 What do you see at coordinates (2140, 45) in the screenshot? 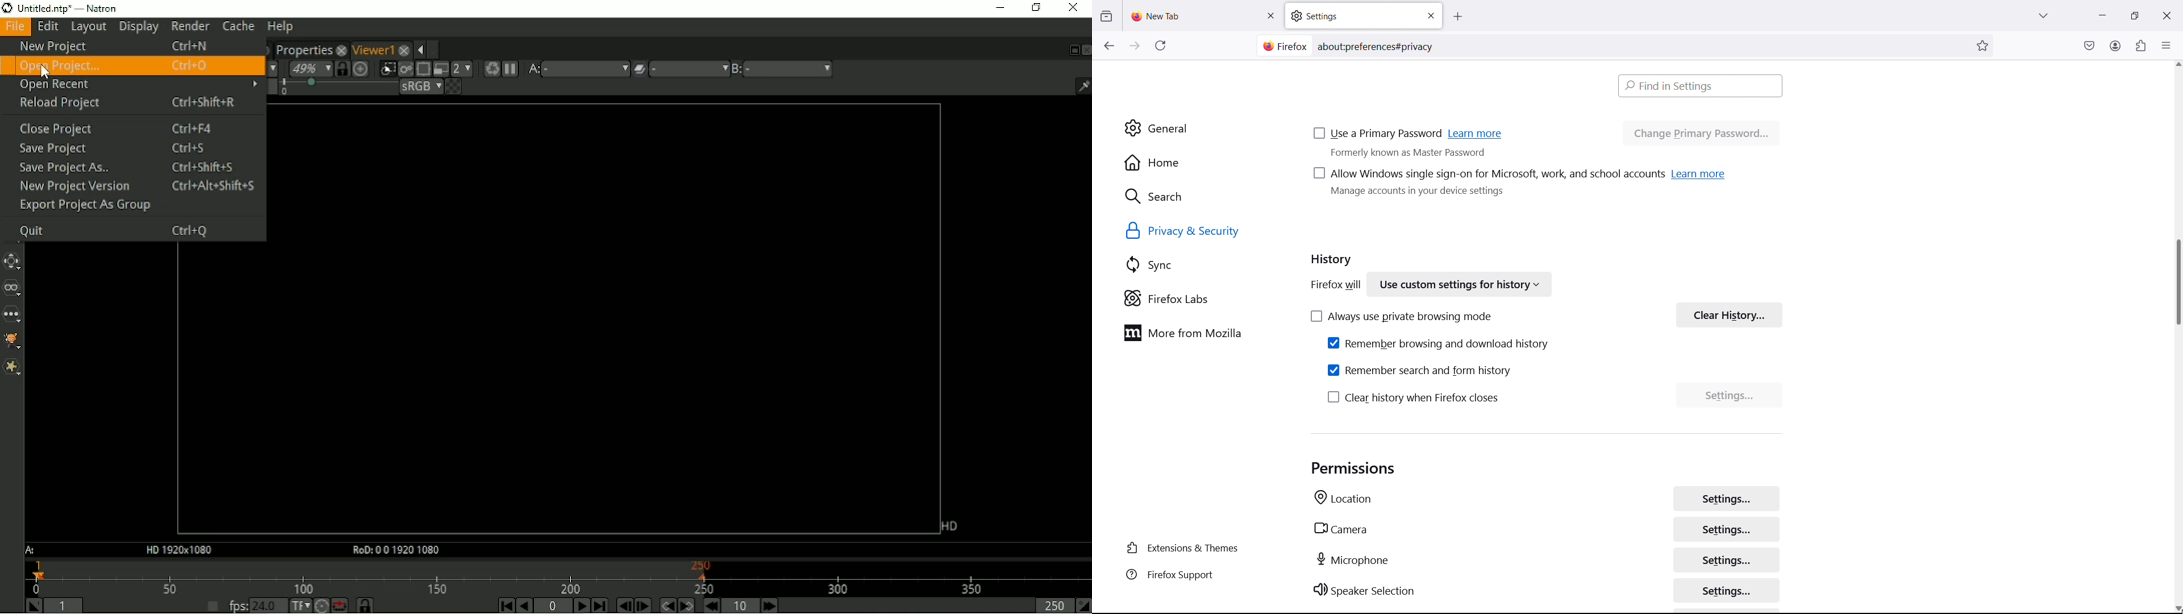
I see `extensions` at bounding box center [2140, 45].